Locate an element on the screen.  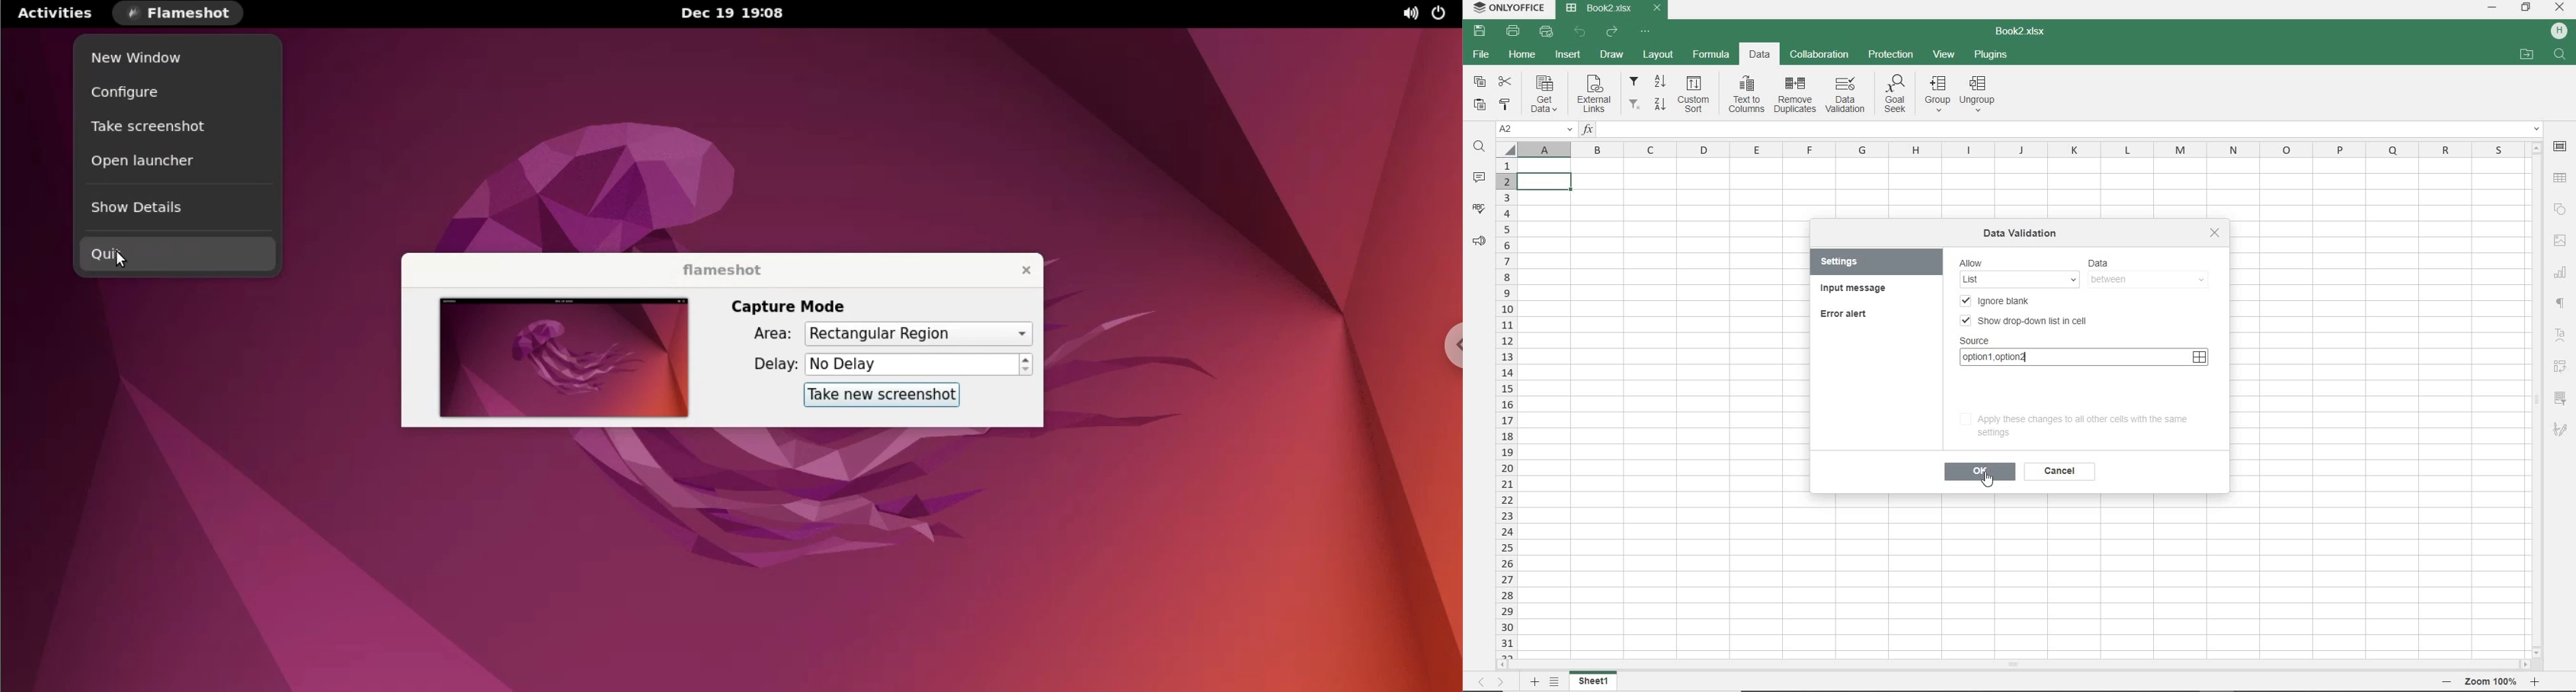
RESTORE DOWN is located at coordinates (2528, 9).